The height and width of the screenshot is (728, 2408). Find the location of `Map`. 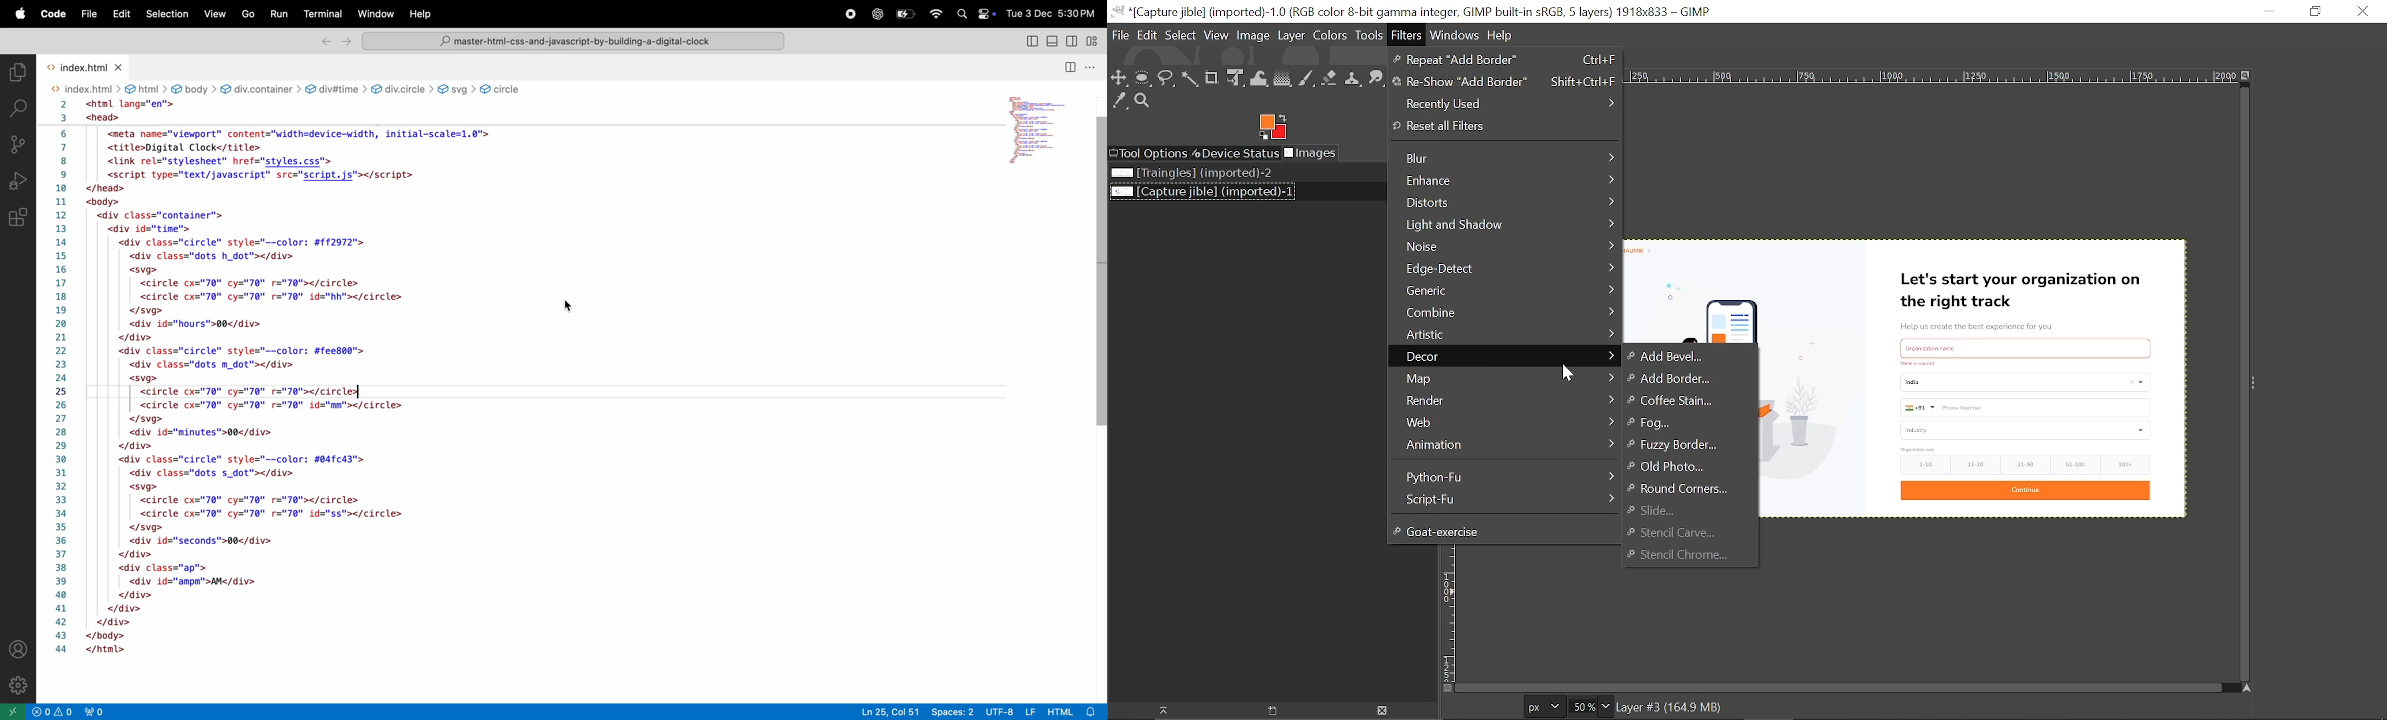

Map is located at coordinates (1504, 378).